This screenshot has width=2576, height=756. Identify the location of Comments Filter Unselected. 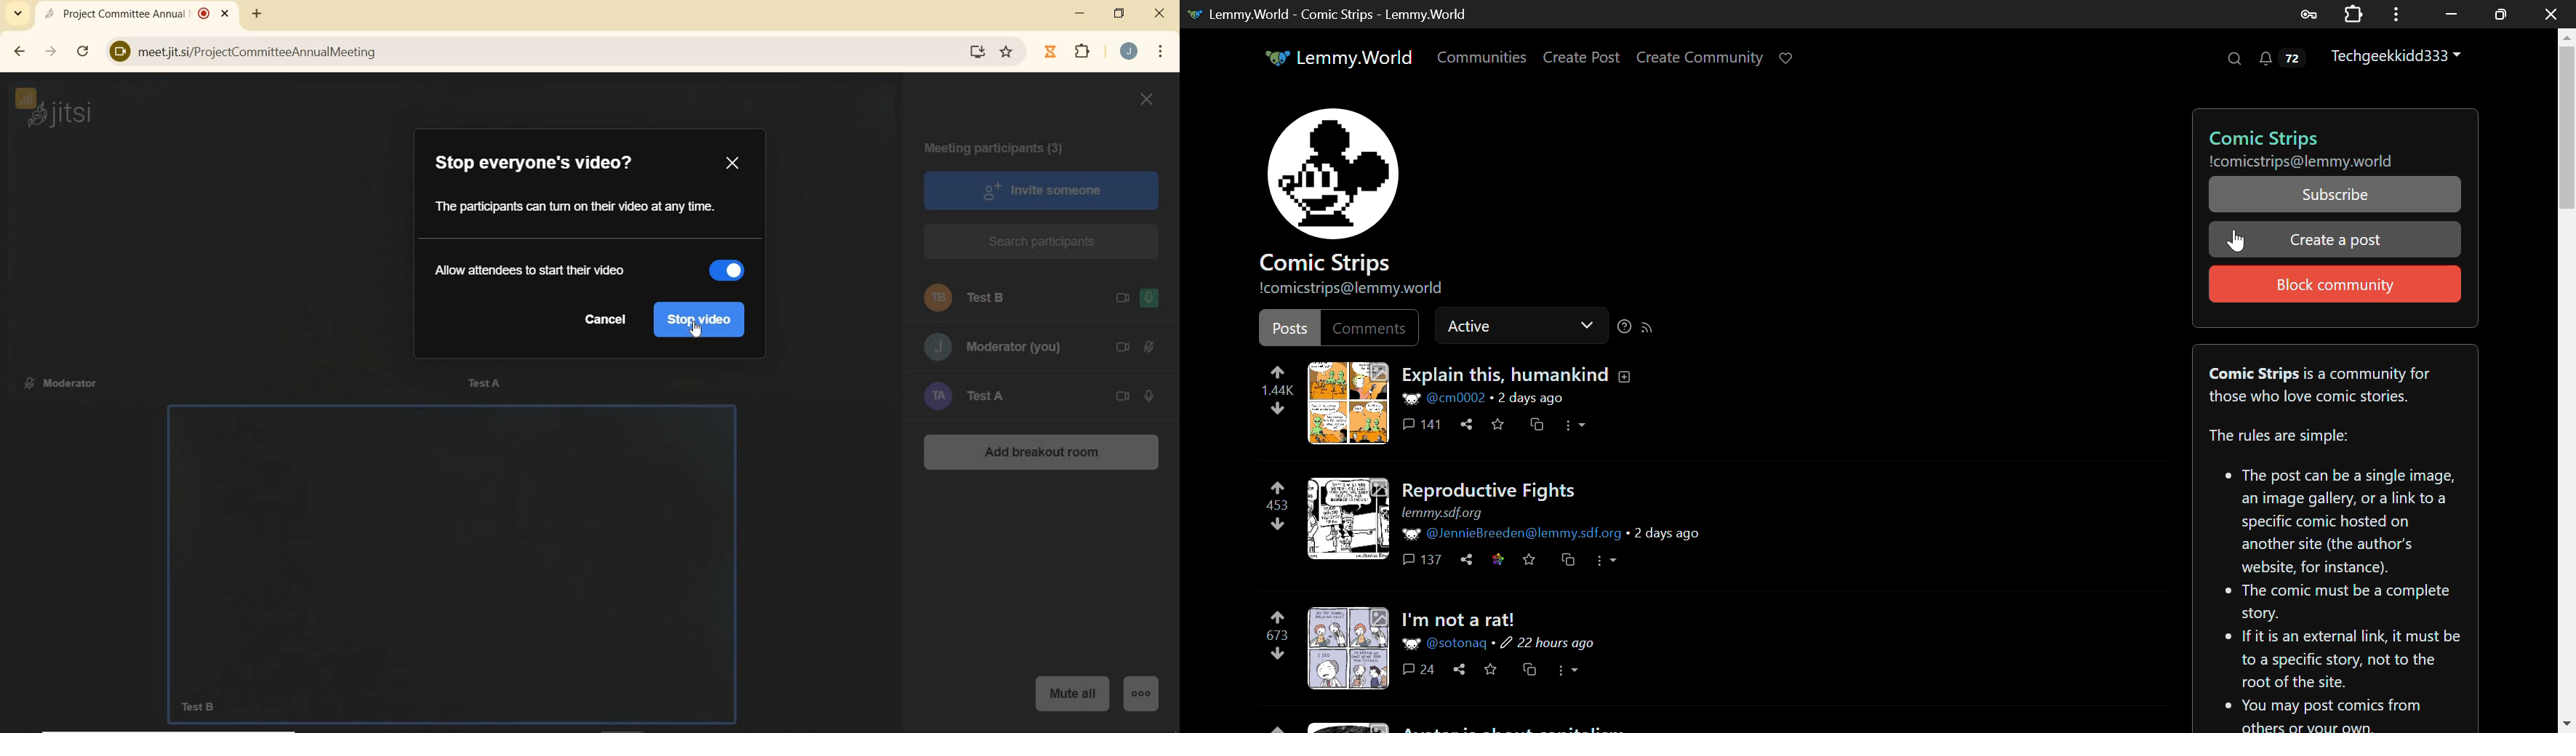
(1372, 327).